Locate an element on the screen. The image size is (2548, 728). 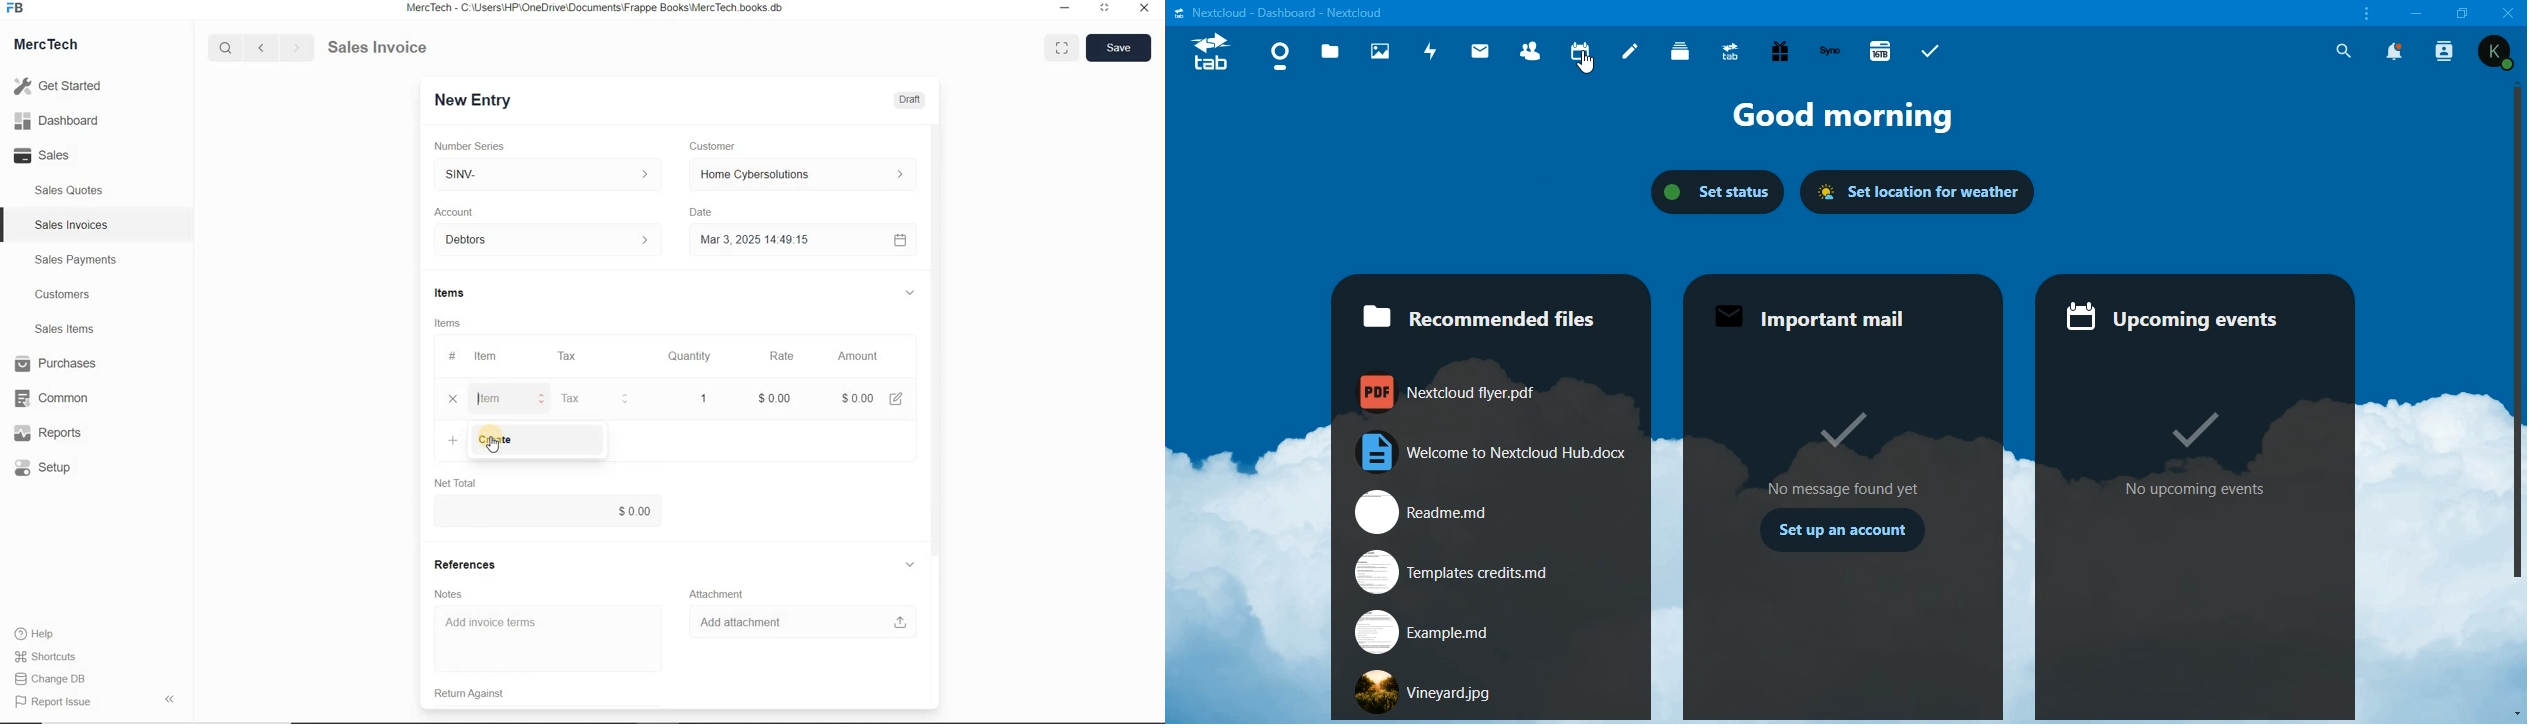
Net Total is located at coordinates (456, 483).